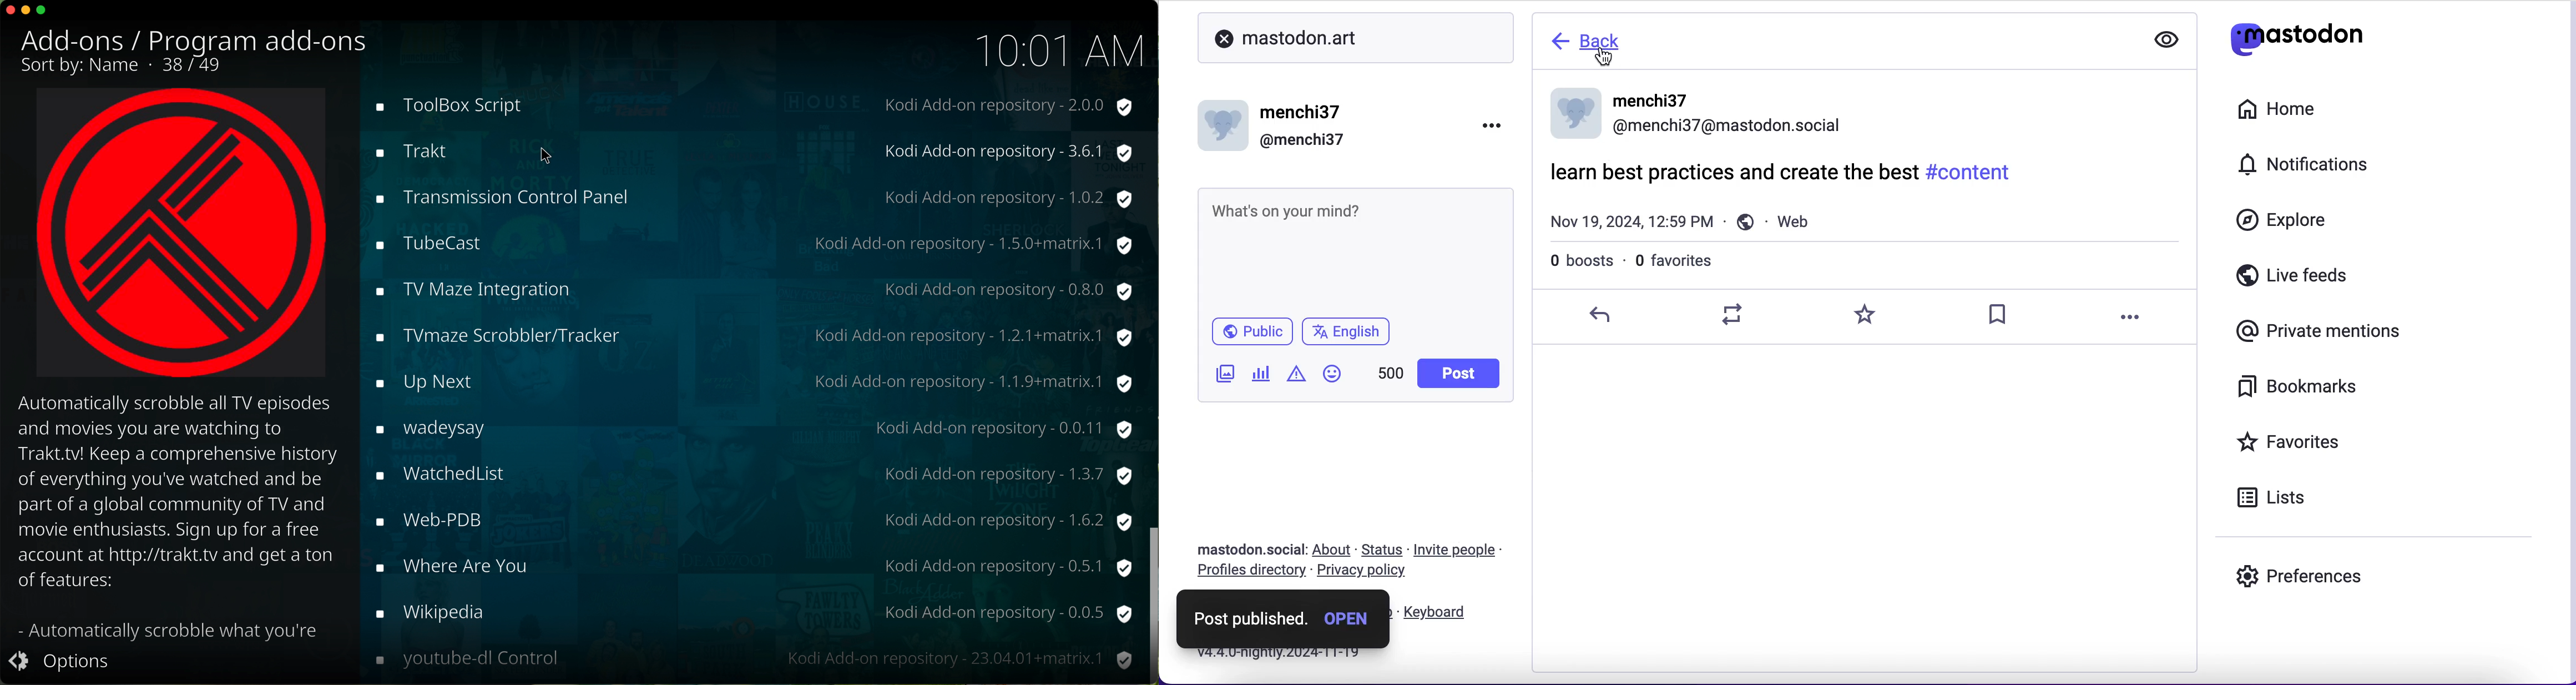 The width and height of the screenshot is (2576, 700). Describe the element at coordinates (1261, 375) in the screenshot. I see `add poll` at that location.